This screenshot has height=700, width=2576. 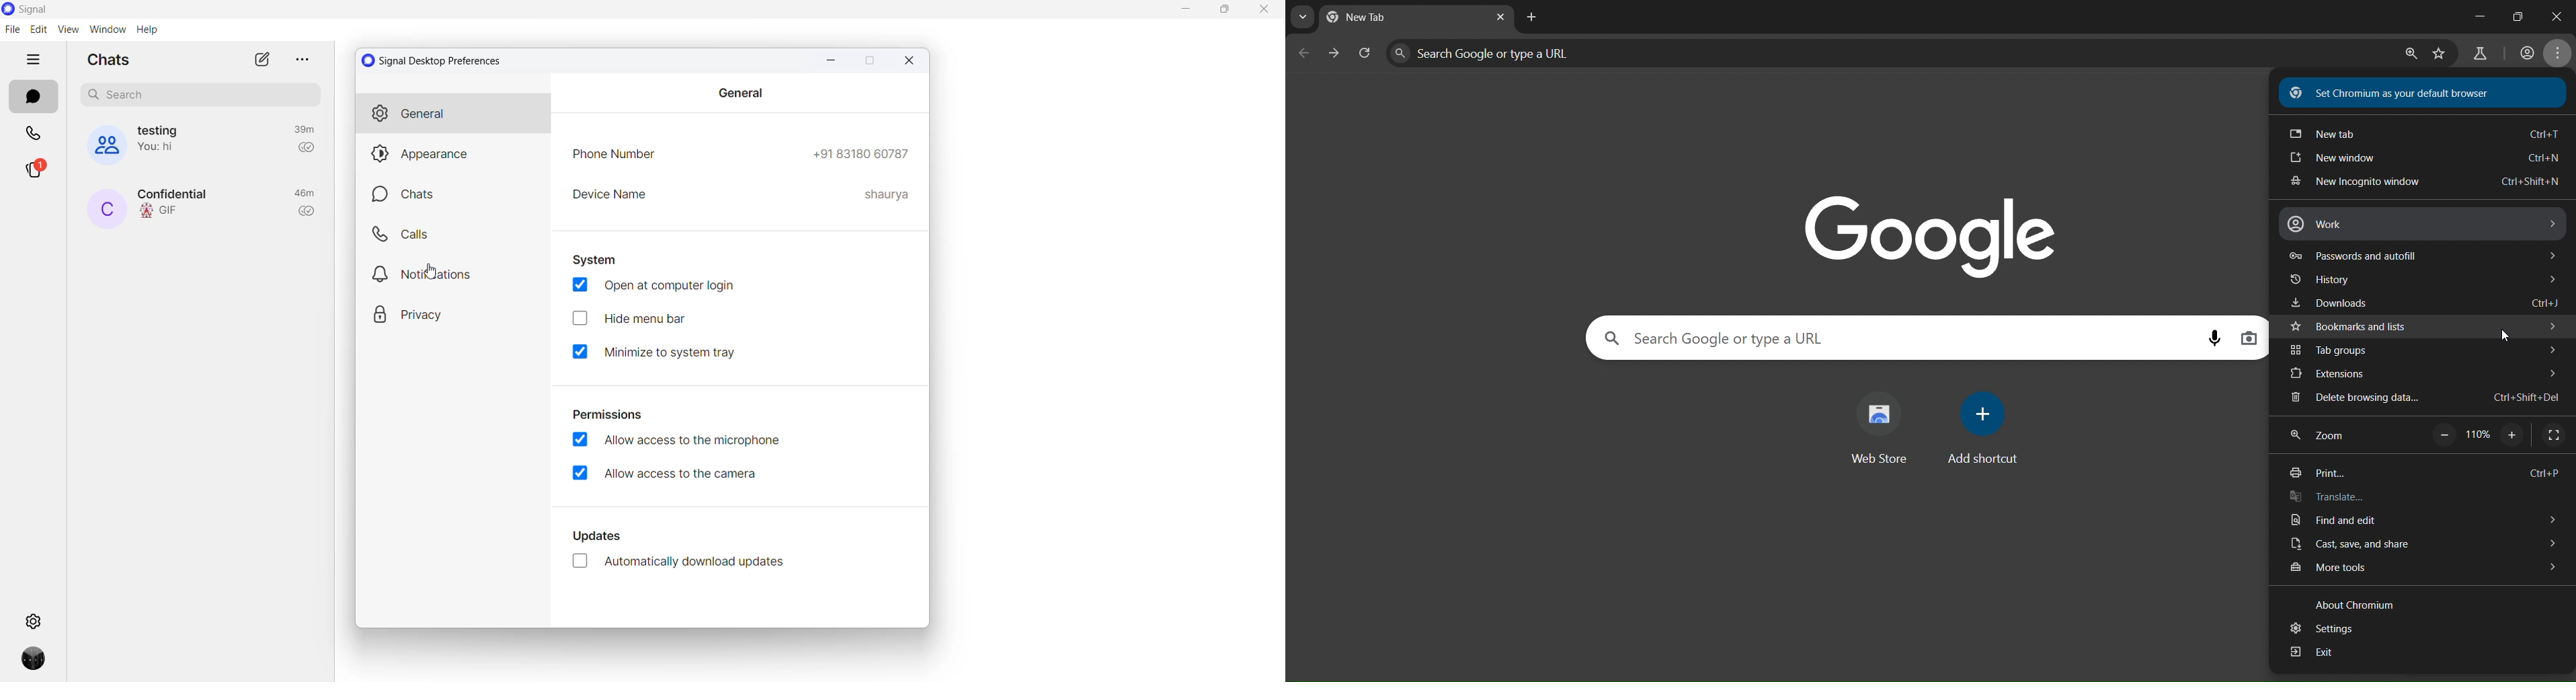 What do you see at coordinates (1512, 53) in the screenshot?
I see `search panel` at bounding box center [1512, 53].